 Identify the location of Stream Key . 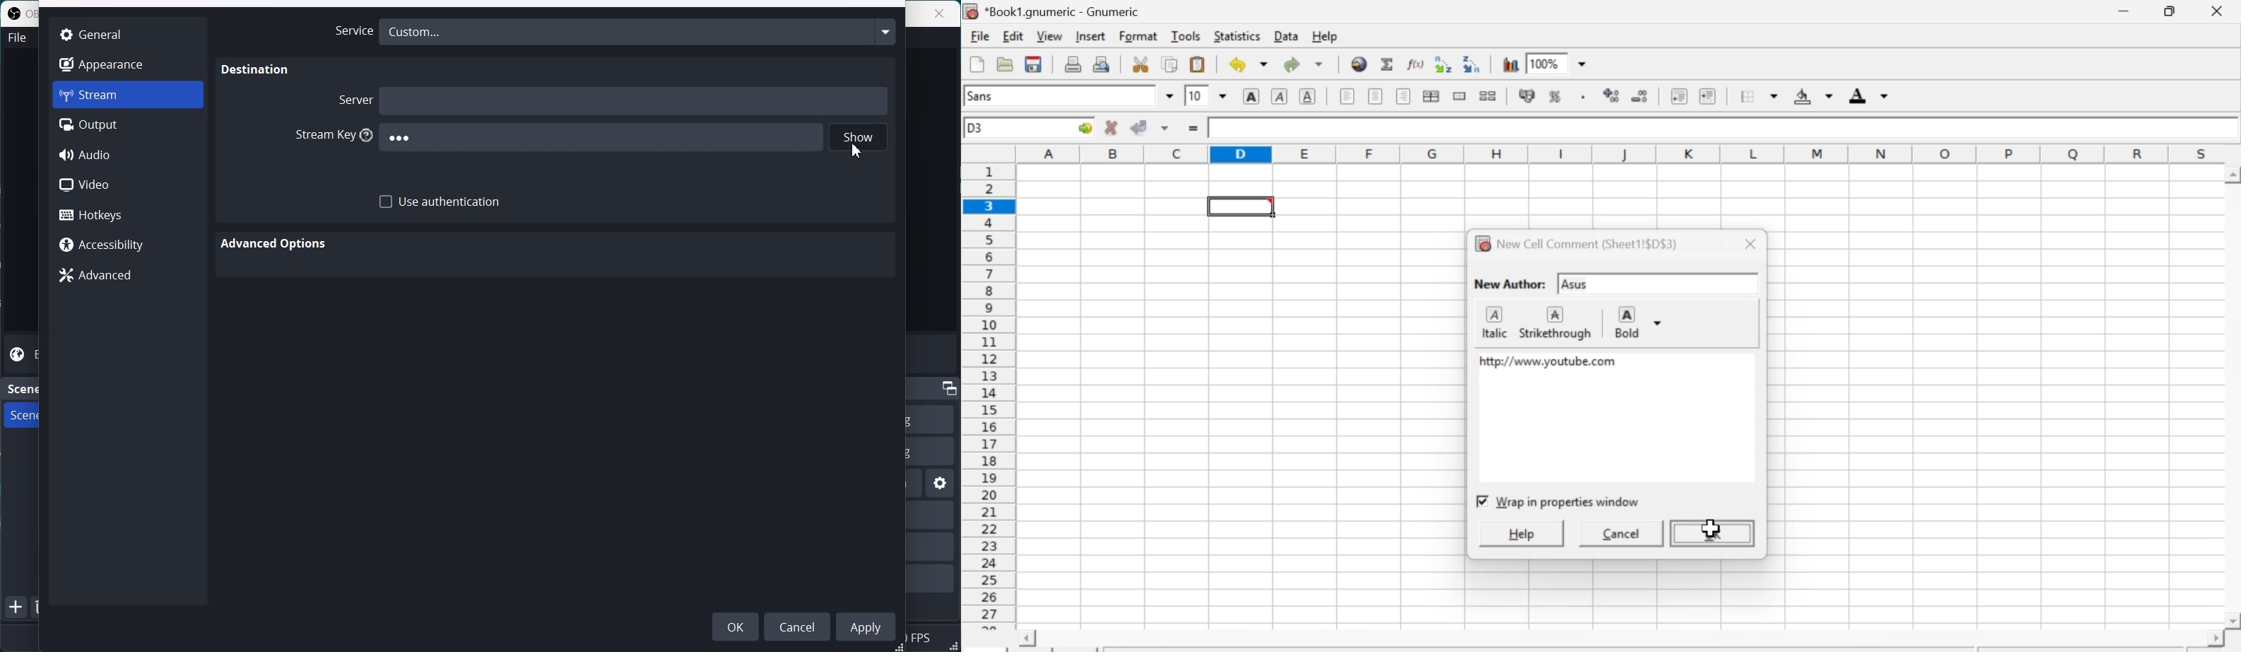
(330, 136).